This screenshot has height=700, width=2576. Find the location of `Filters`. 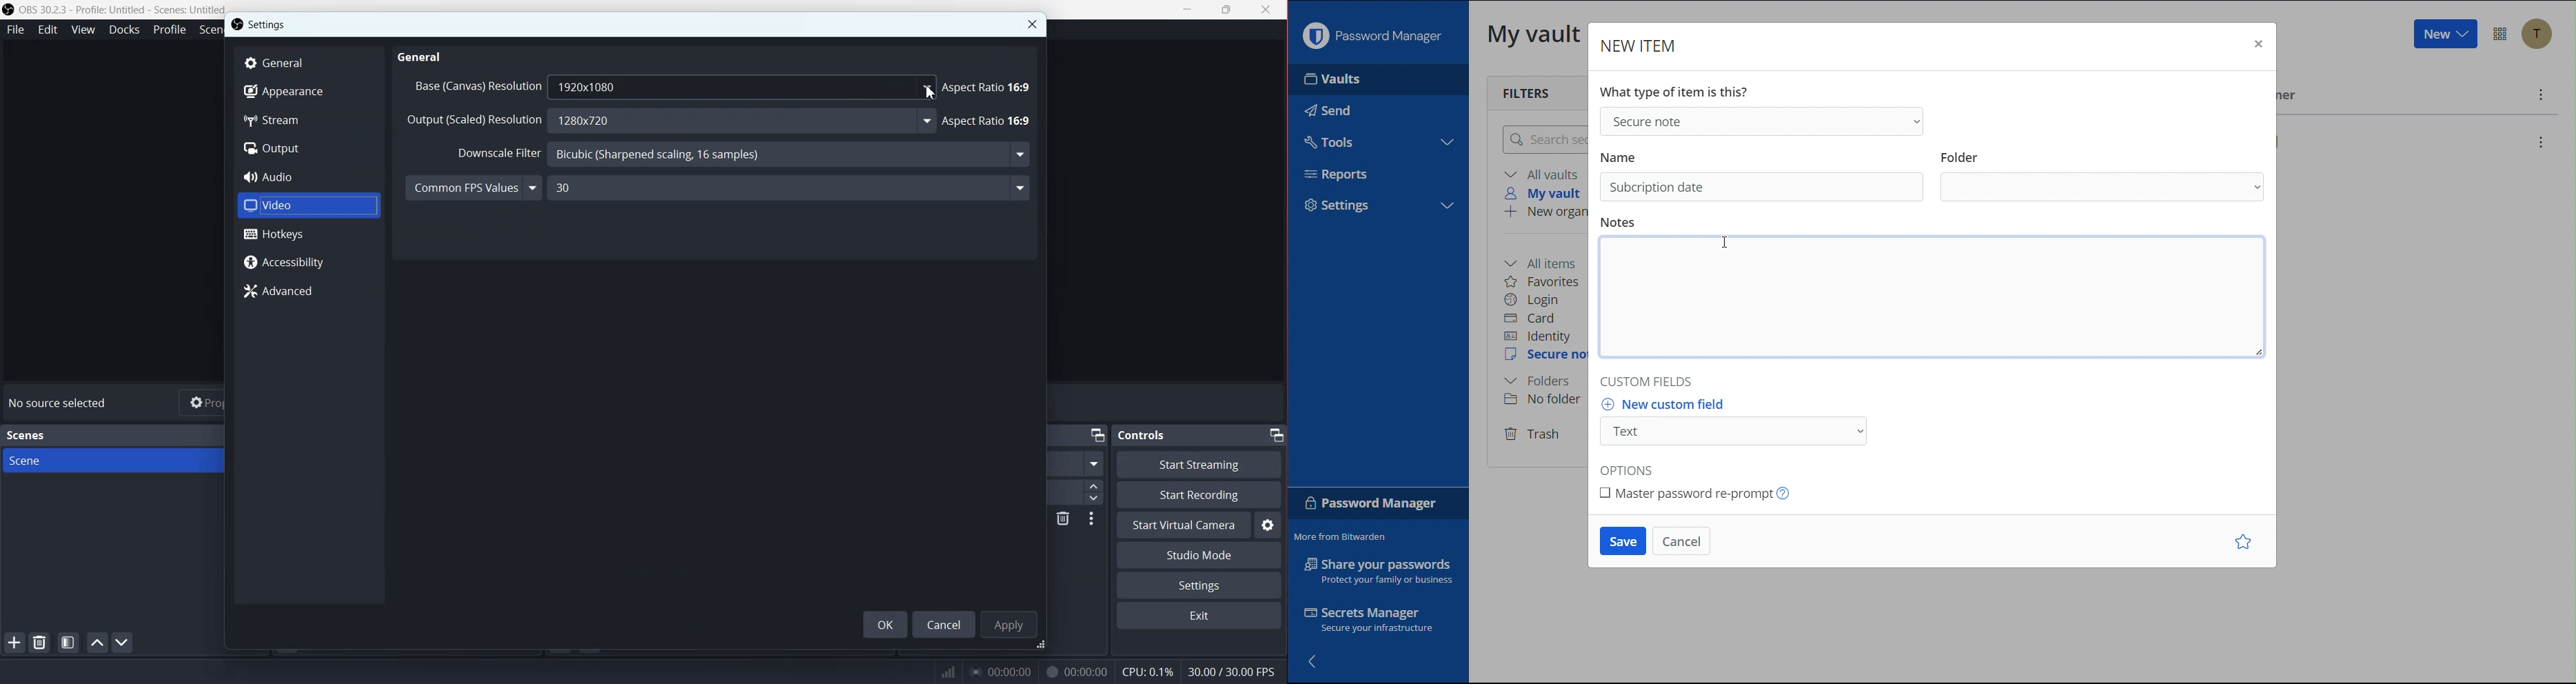

Filters is located at coordinates (1530, 92).